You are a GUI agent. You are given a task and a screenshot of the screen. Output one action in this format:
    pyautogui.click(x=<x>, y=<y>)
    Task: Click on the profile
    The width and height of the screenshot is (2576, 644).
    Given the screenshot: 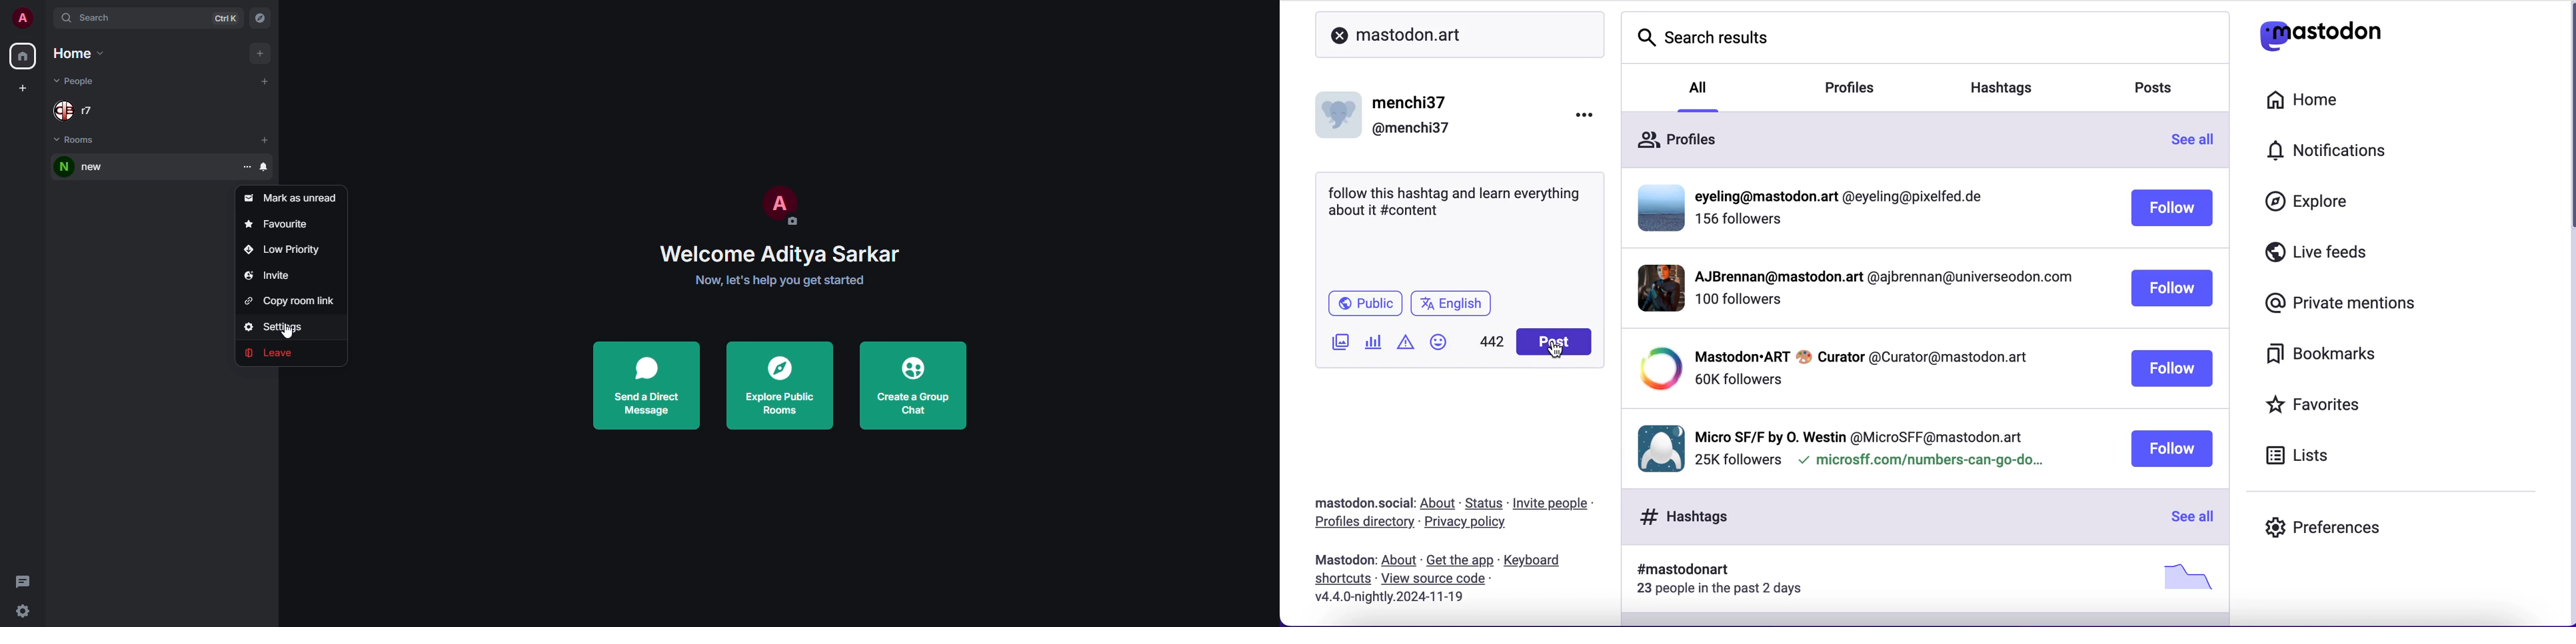 What is the action you would take?
    pyautogui.click(x=1861, y=356)
    